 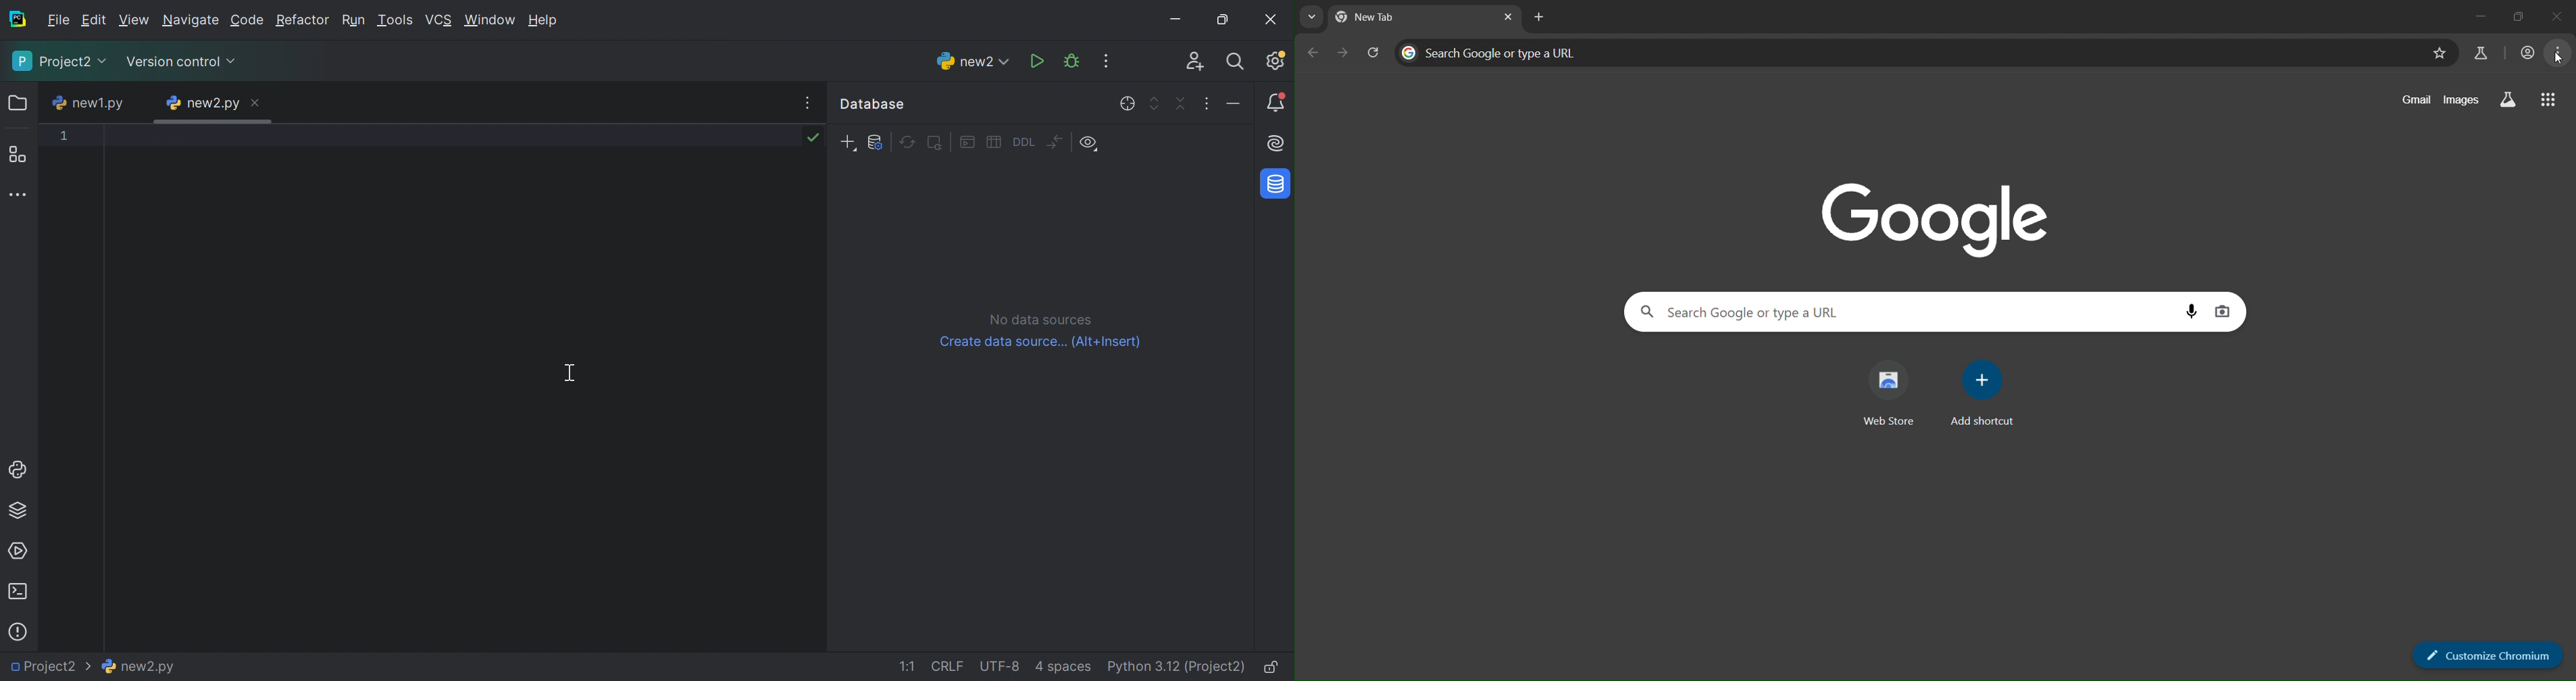 I want to click on Updates available. IDE and Project Settings, so click(x=1276, y=60).